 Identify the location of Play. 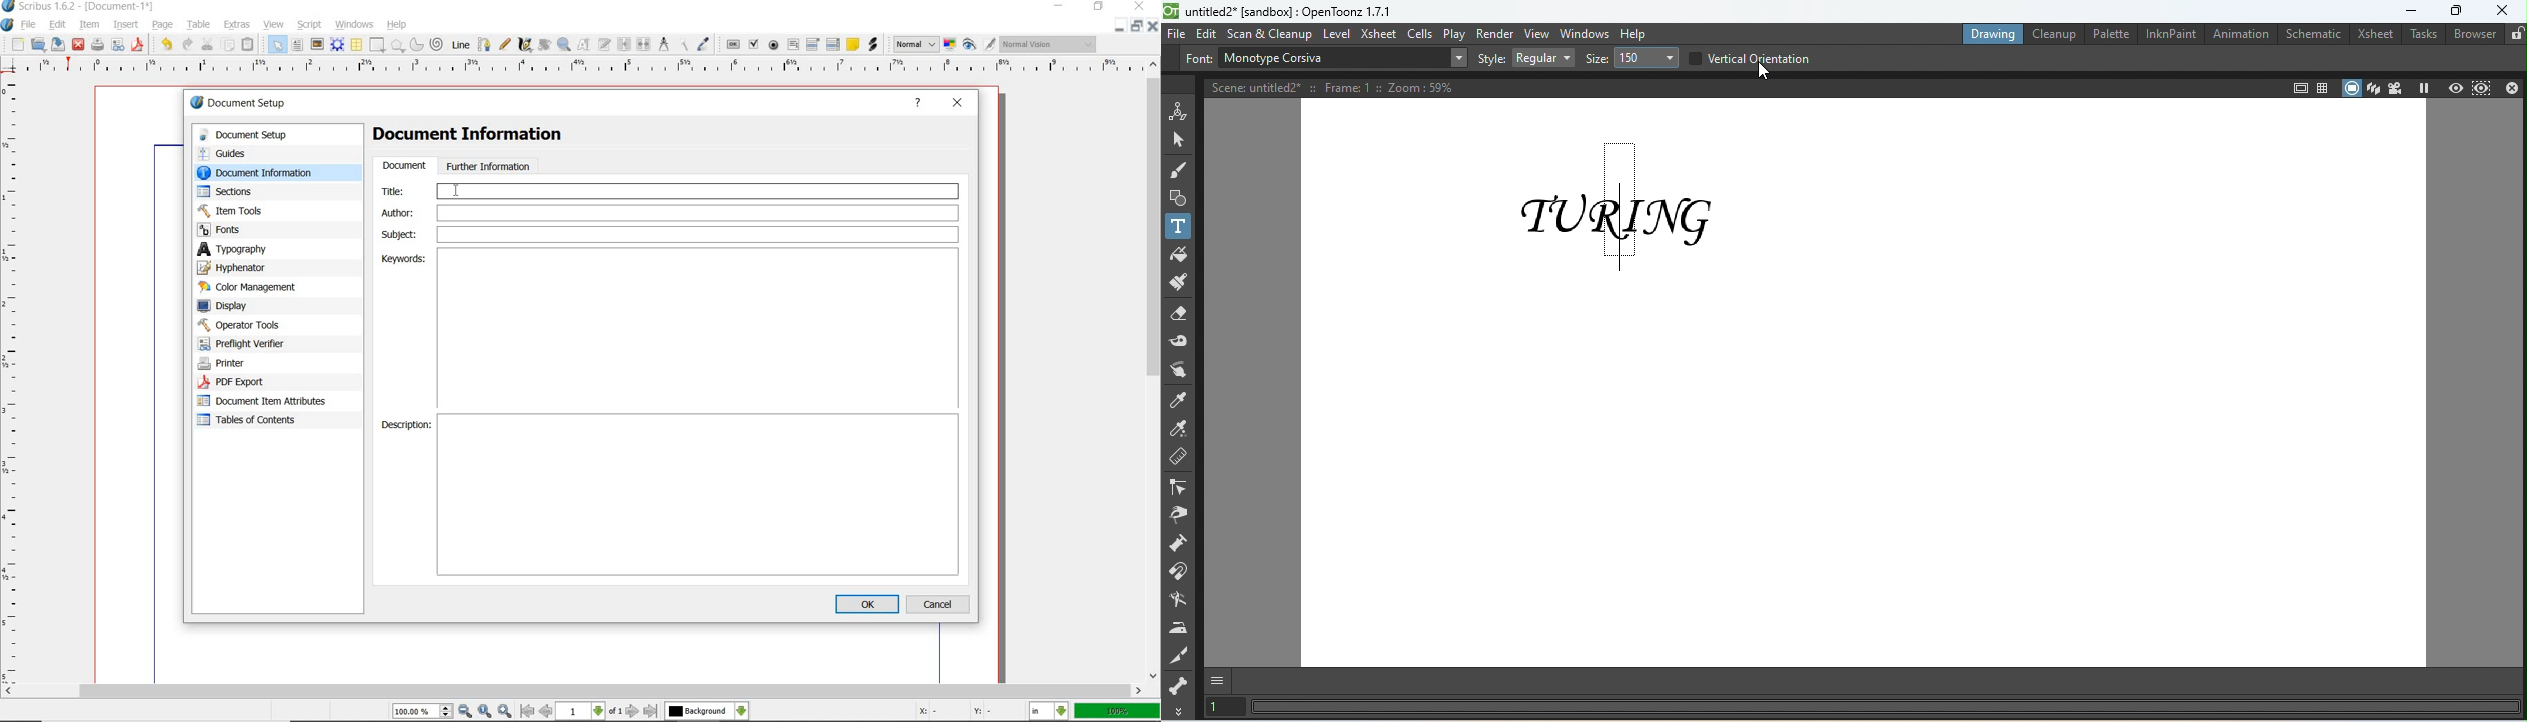
(1451, 34).